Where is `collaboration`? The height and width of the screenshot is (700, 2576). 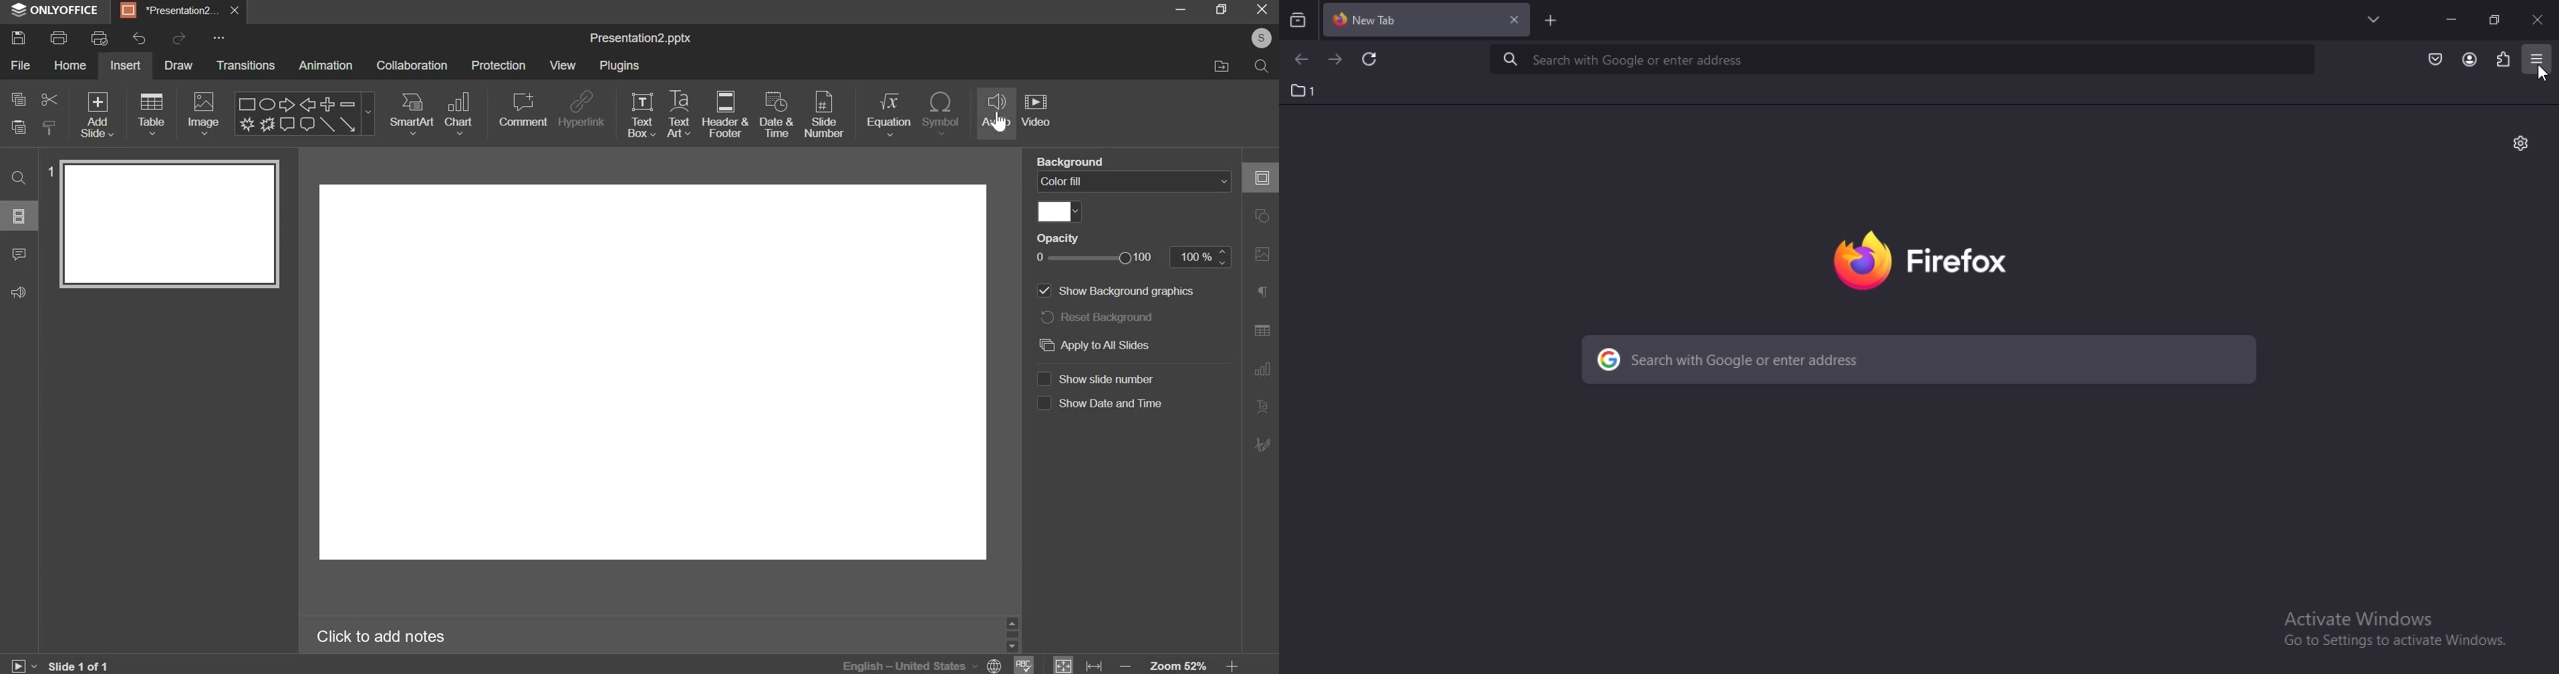
collaboration is located at coordinates (414, 65).